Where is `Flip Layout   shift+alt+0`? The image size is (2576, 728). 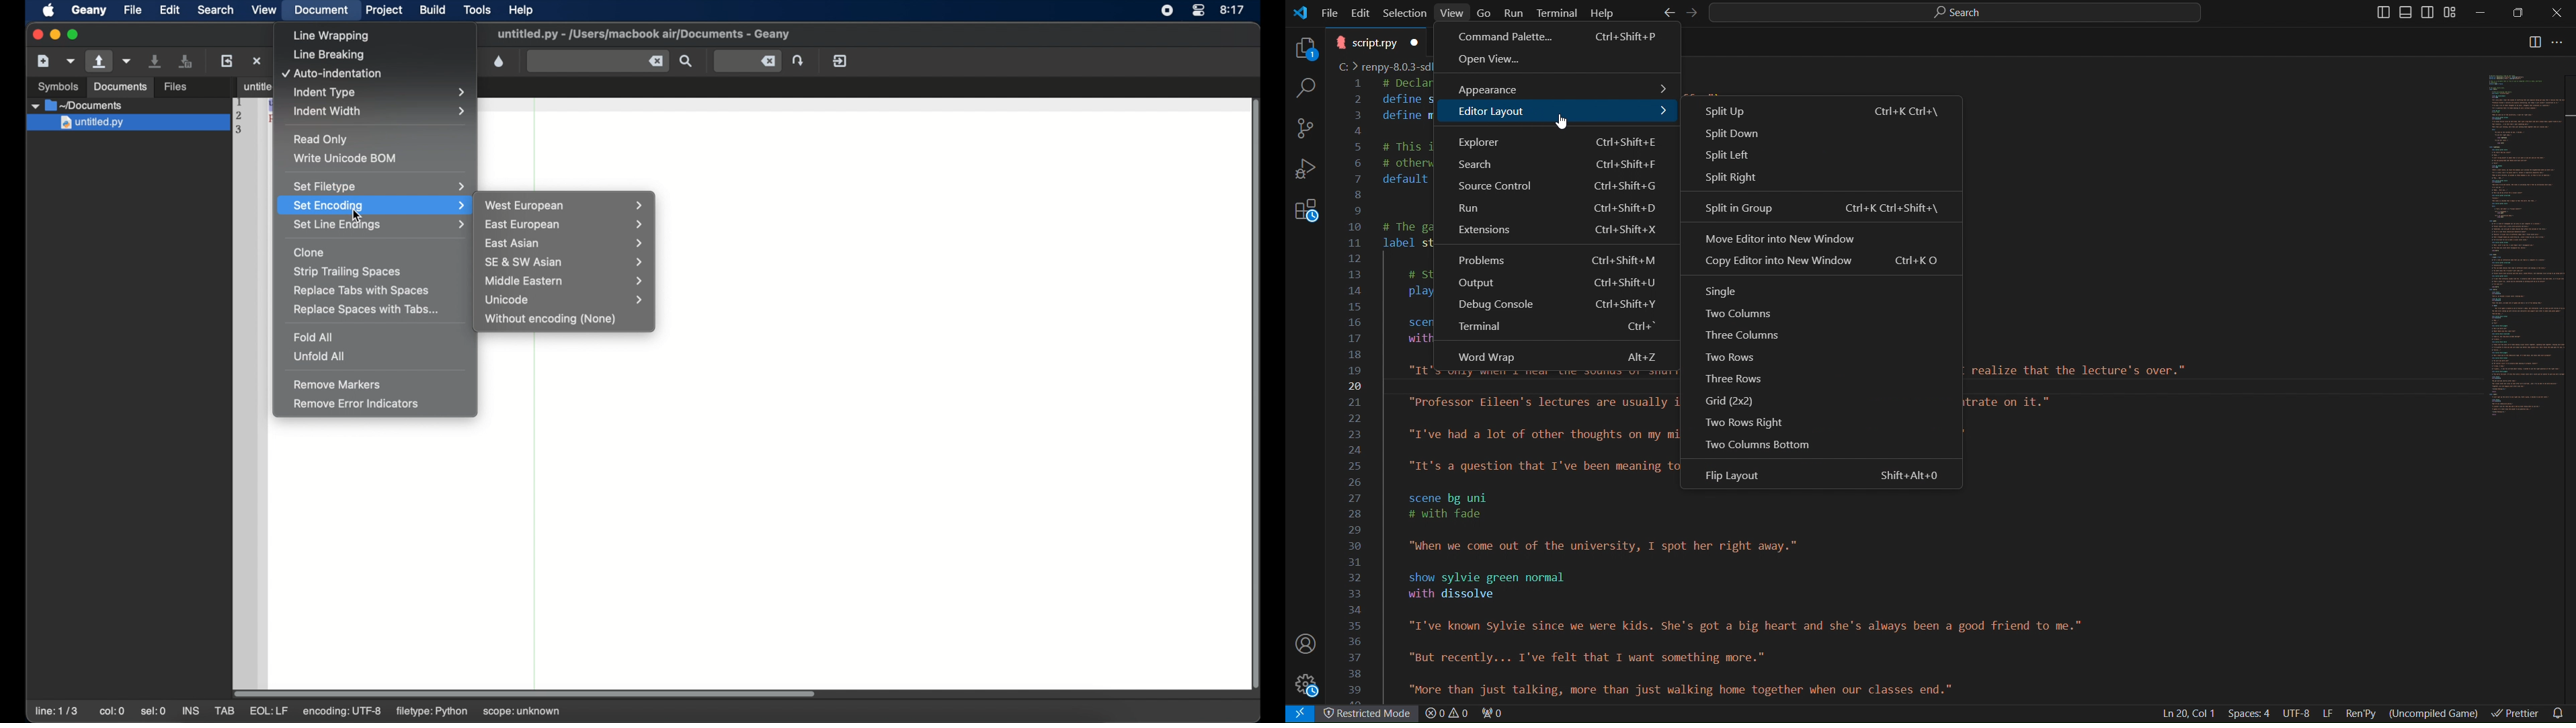 Flip Layout   shift+alt+0 is located at coordinates (1829, 476).